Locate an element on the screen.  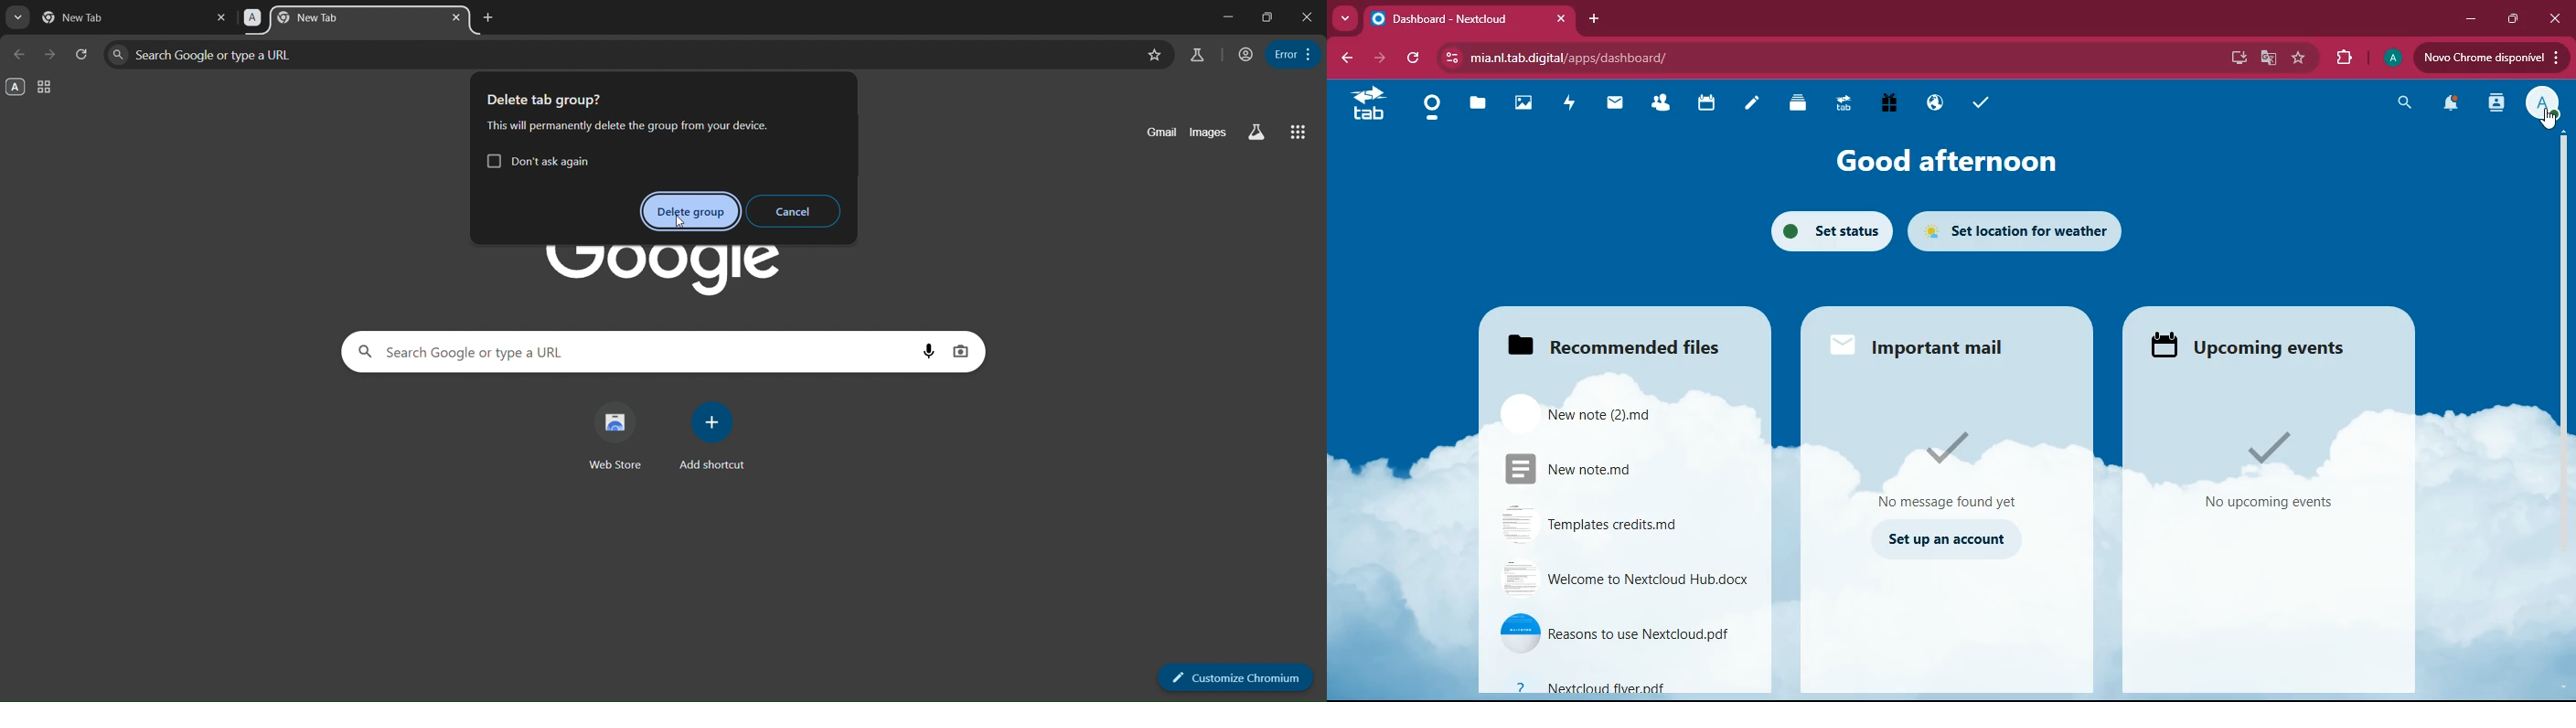
Delete tab group?
This will permanently delete the group from your device. is located at coordinates (627, 114).